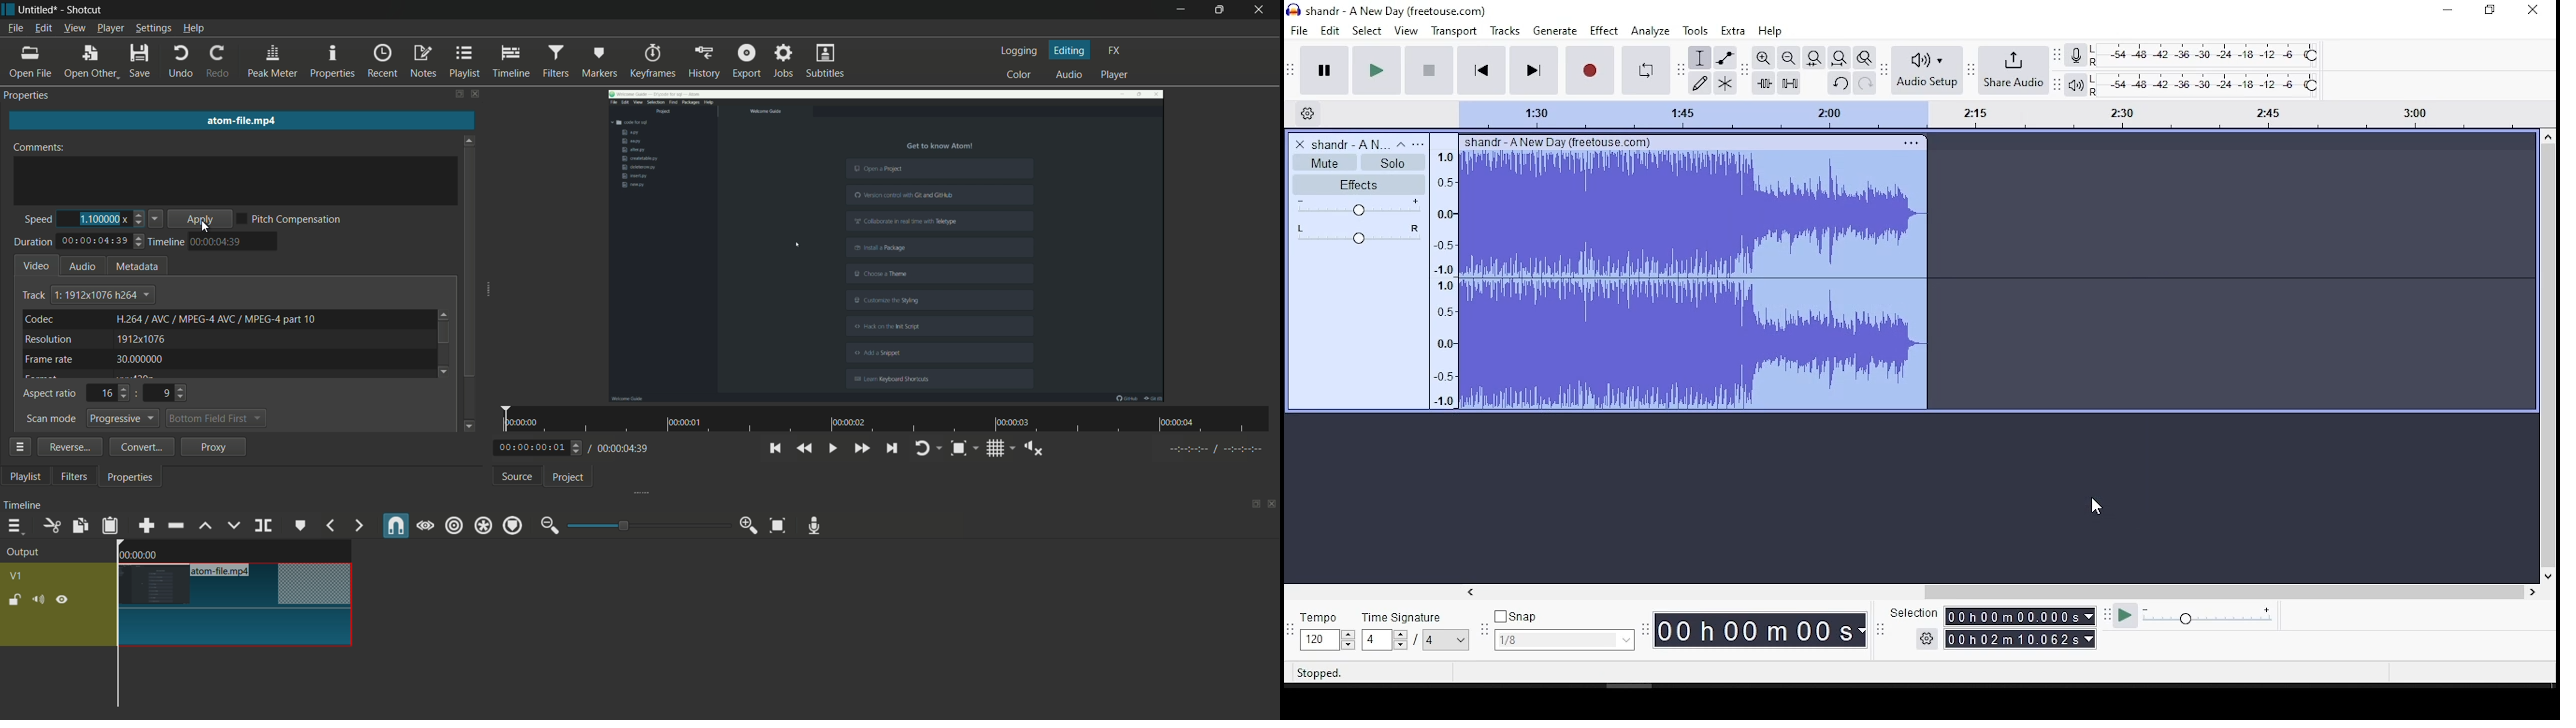  Describe the element at coordinates (1865, 82) in the screenshot. I see `redo` at that location.